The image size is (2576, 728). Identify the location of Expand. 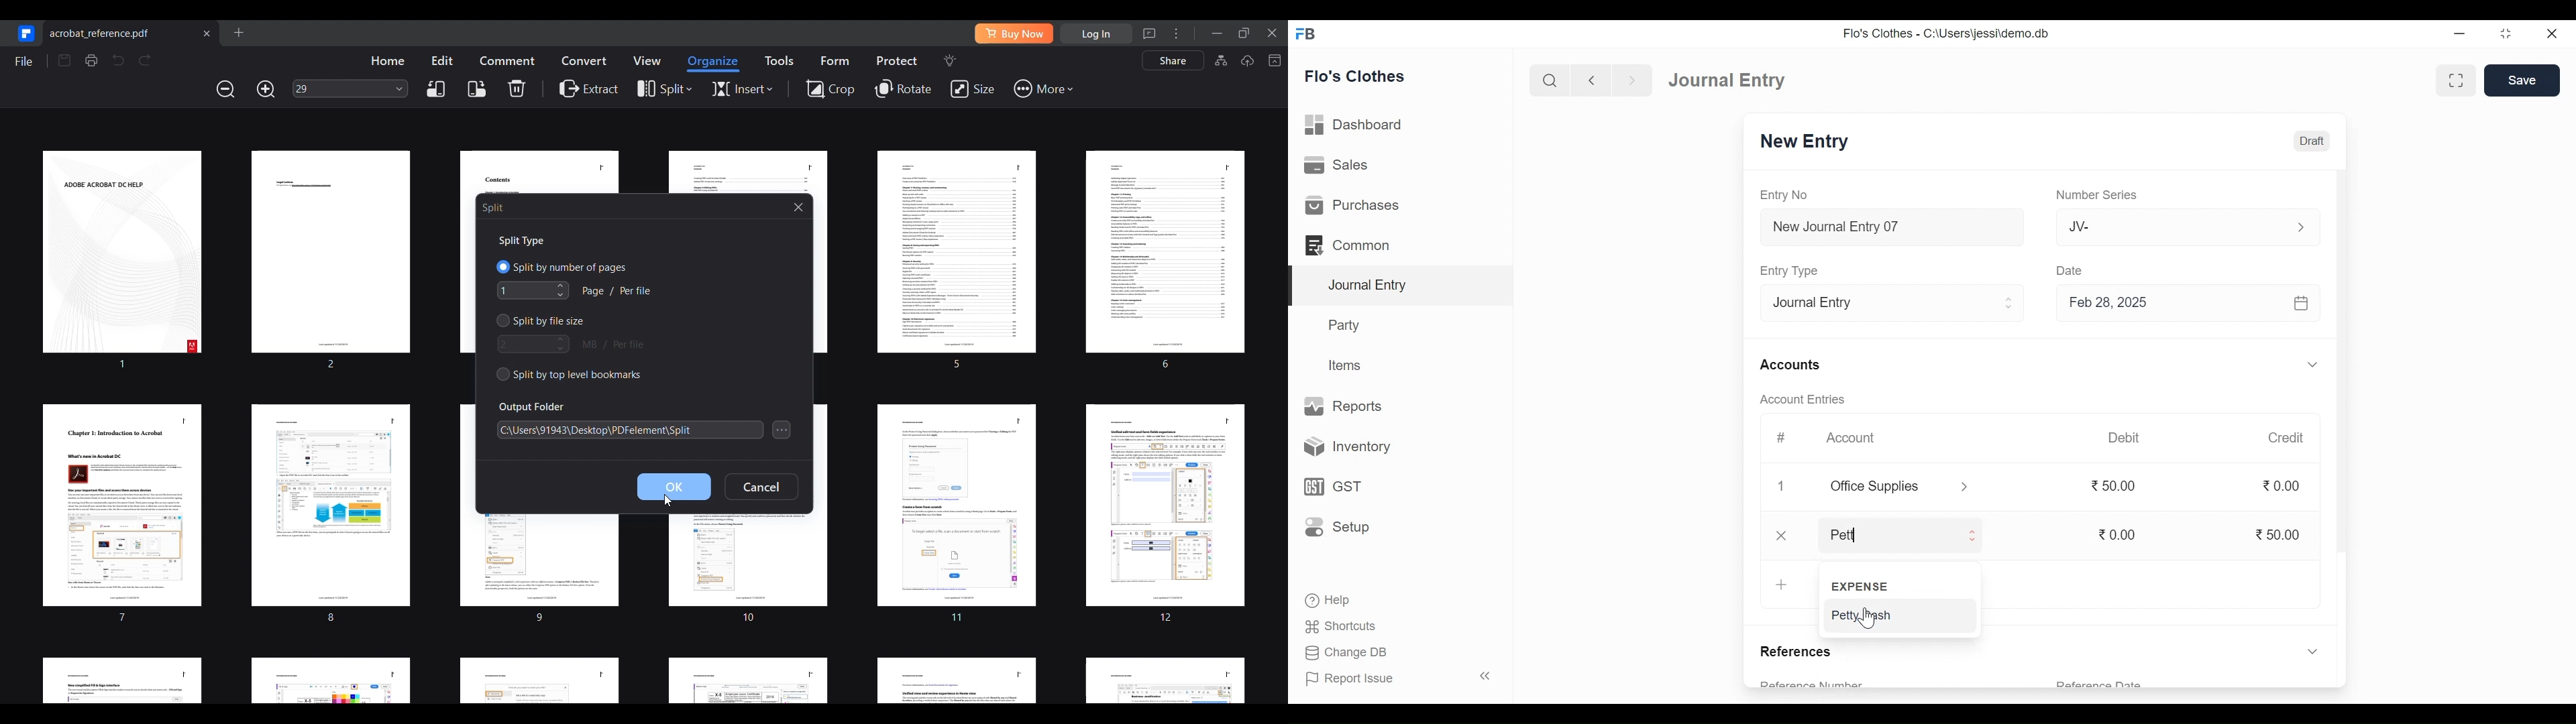
(1965, 488).